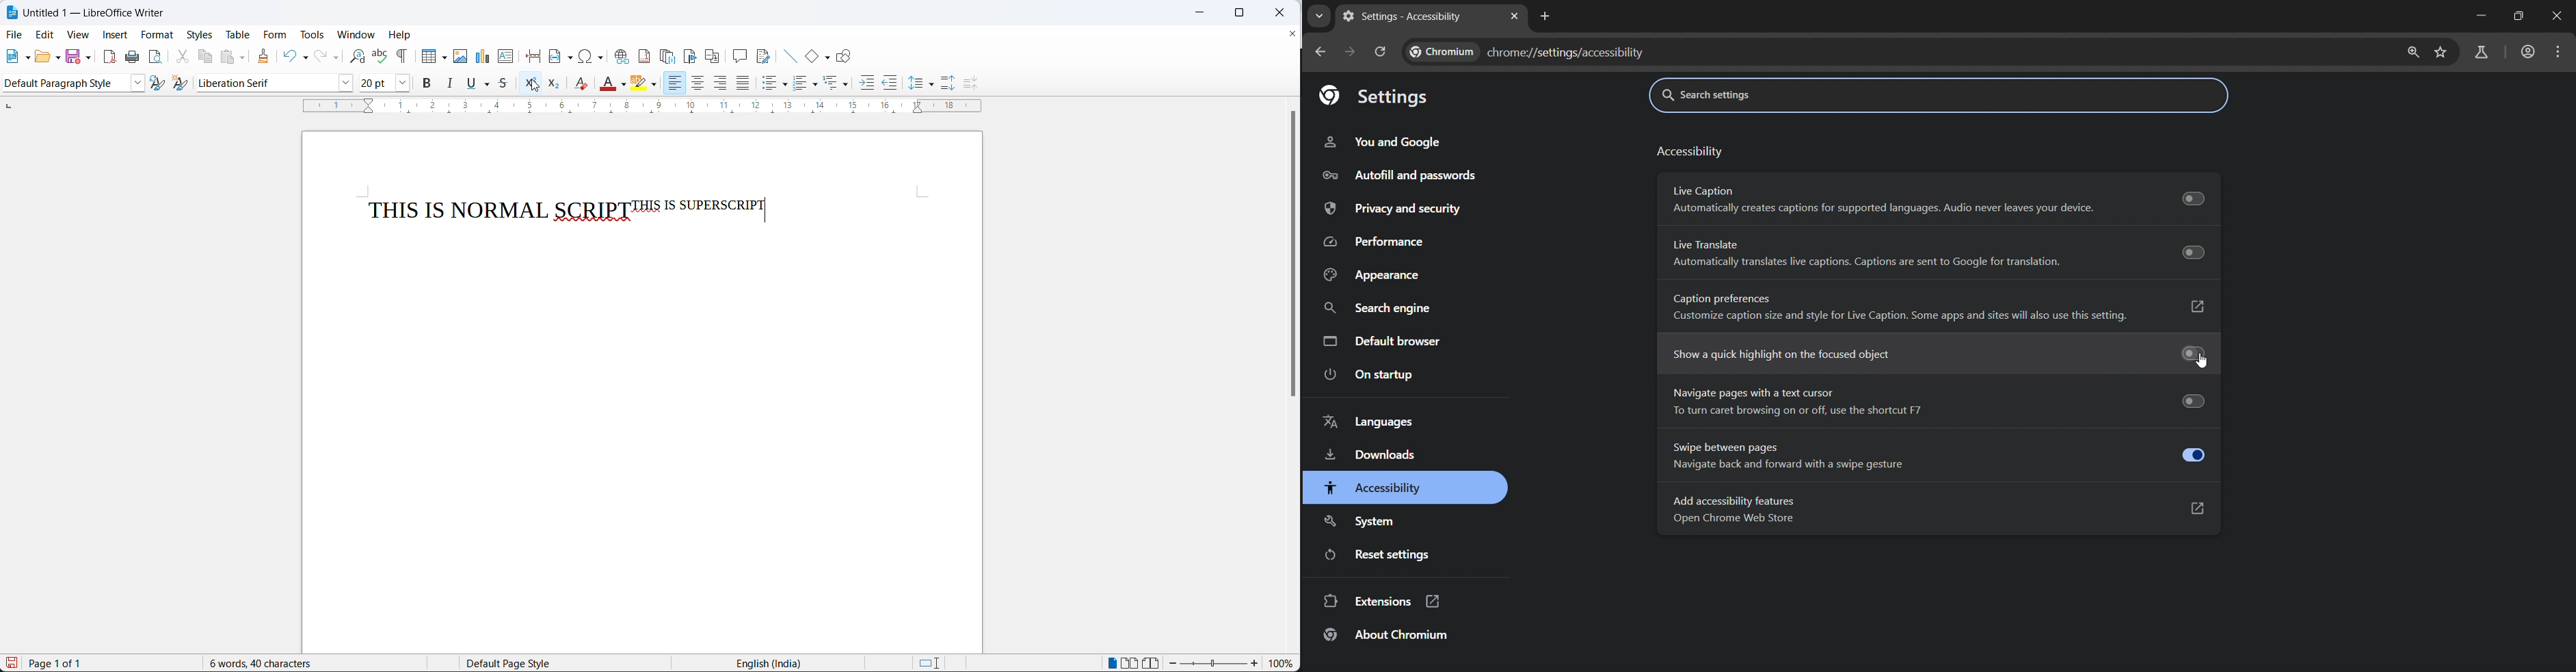  I want to click on reset settings, so click(1376, 554).